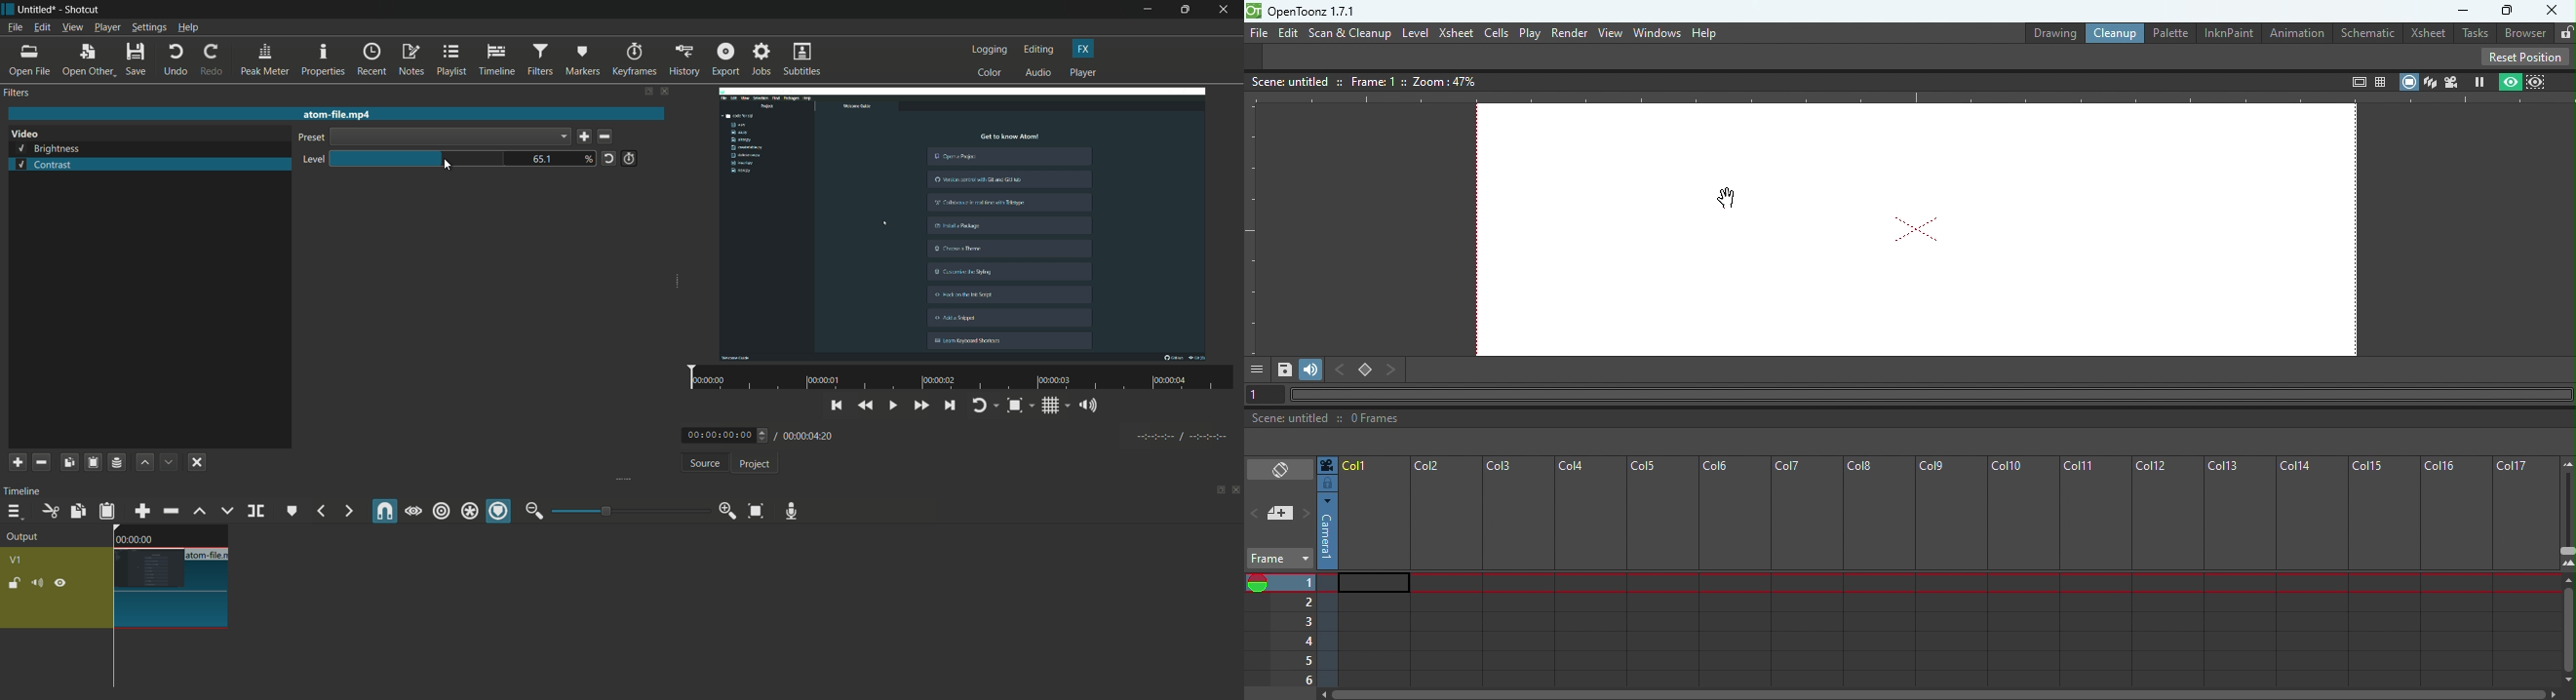 This screenshot has height=700, width=2576. I want to click on v1, so click(18, 559).